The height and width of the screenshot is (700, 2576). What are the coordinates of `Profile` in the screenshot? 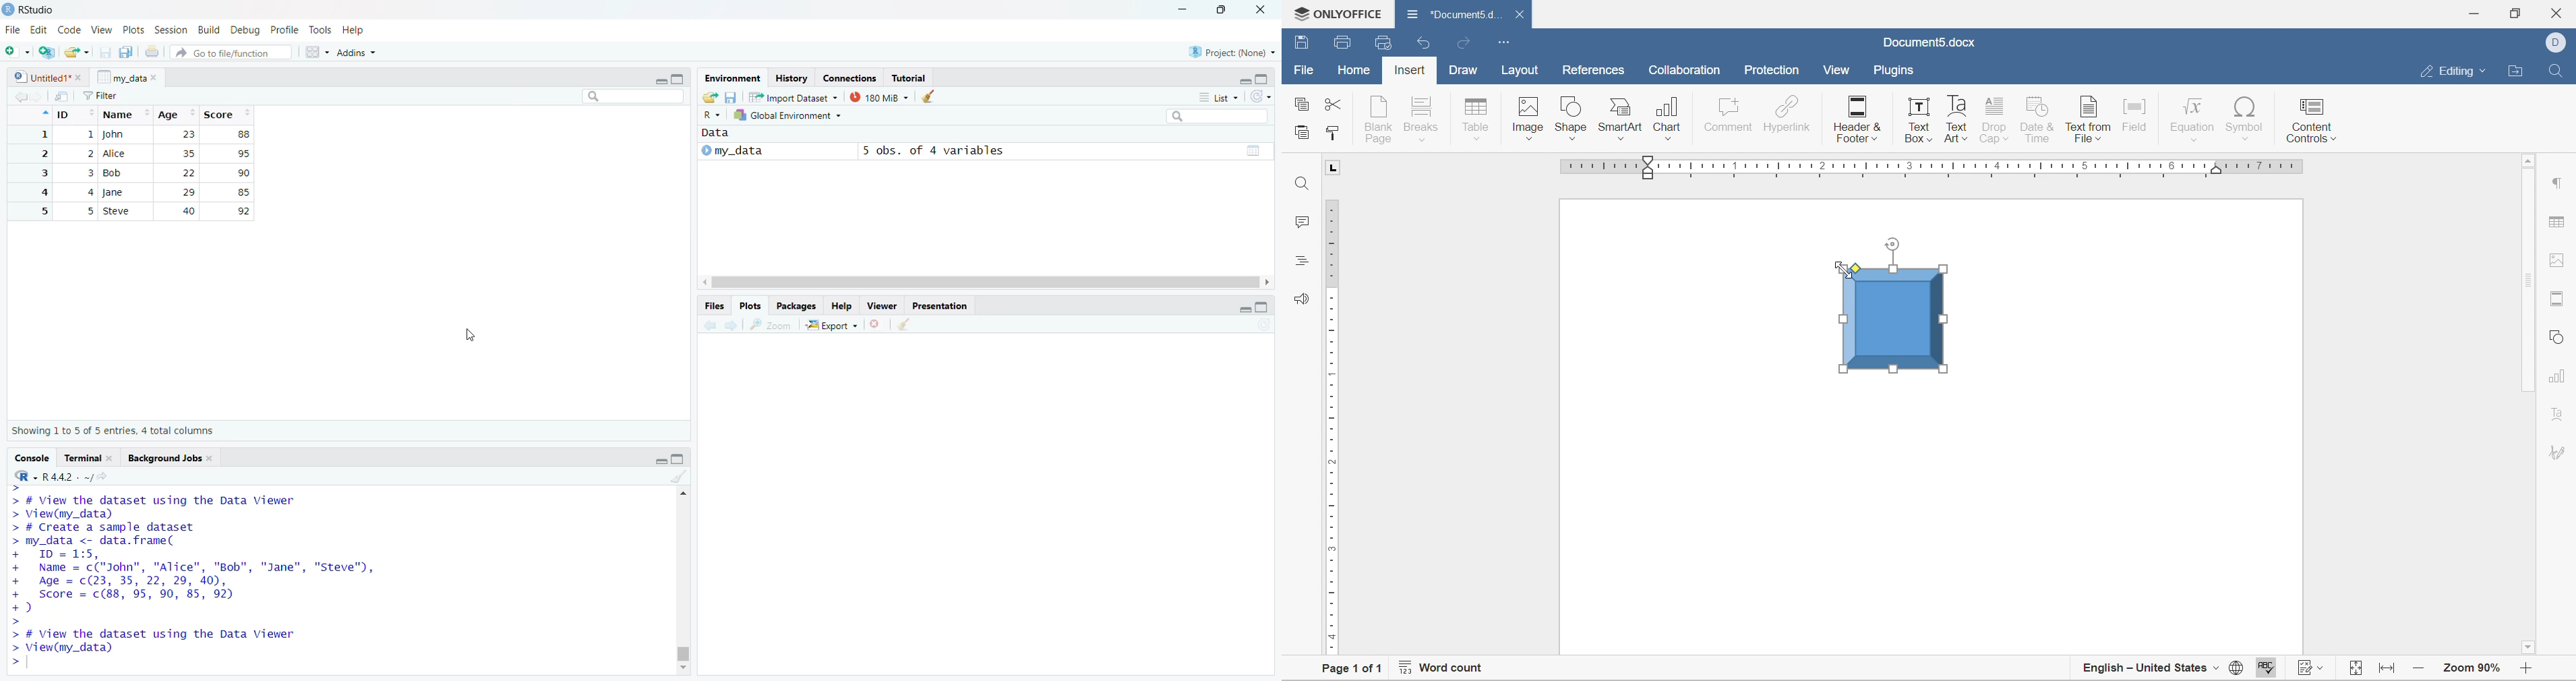 It's located at (284, 31).